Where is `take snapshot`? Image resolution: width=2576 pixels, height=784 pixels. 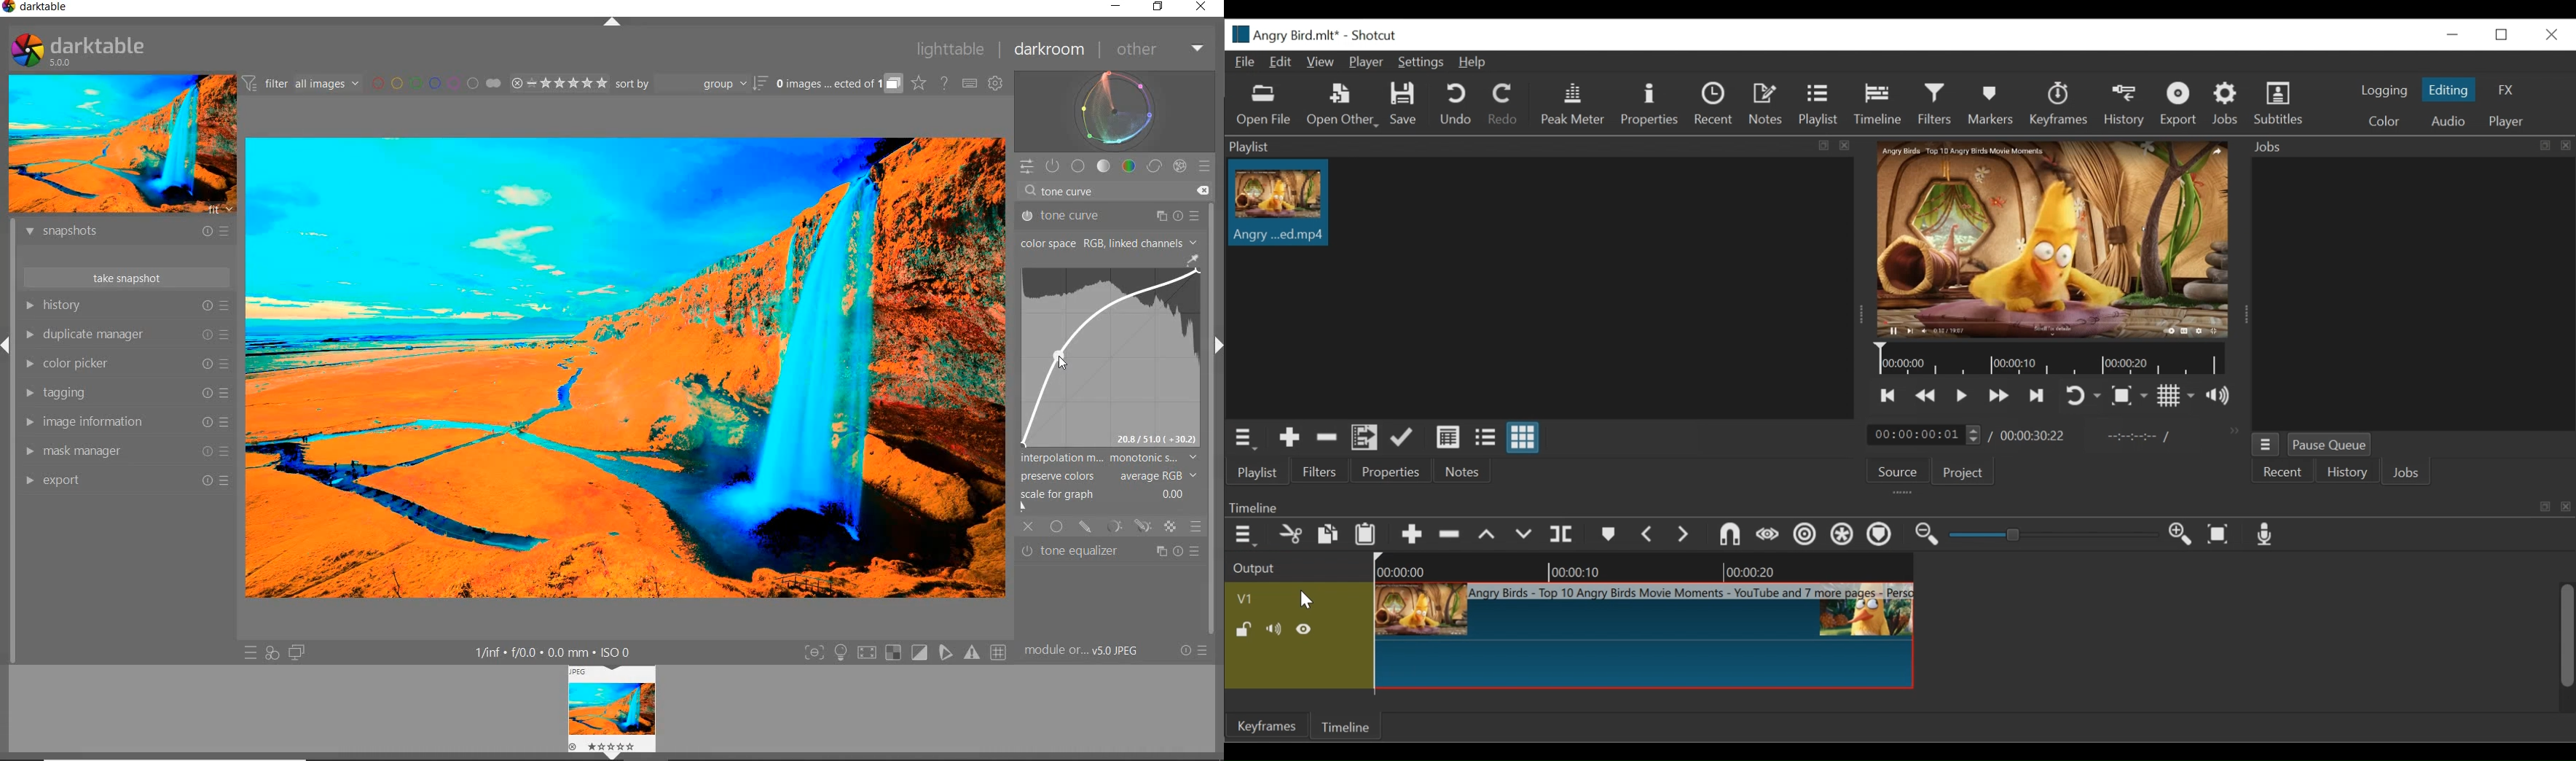
take snapshot is located at coordinates (126, 276).